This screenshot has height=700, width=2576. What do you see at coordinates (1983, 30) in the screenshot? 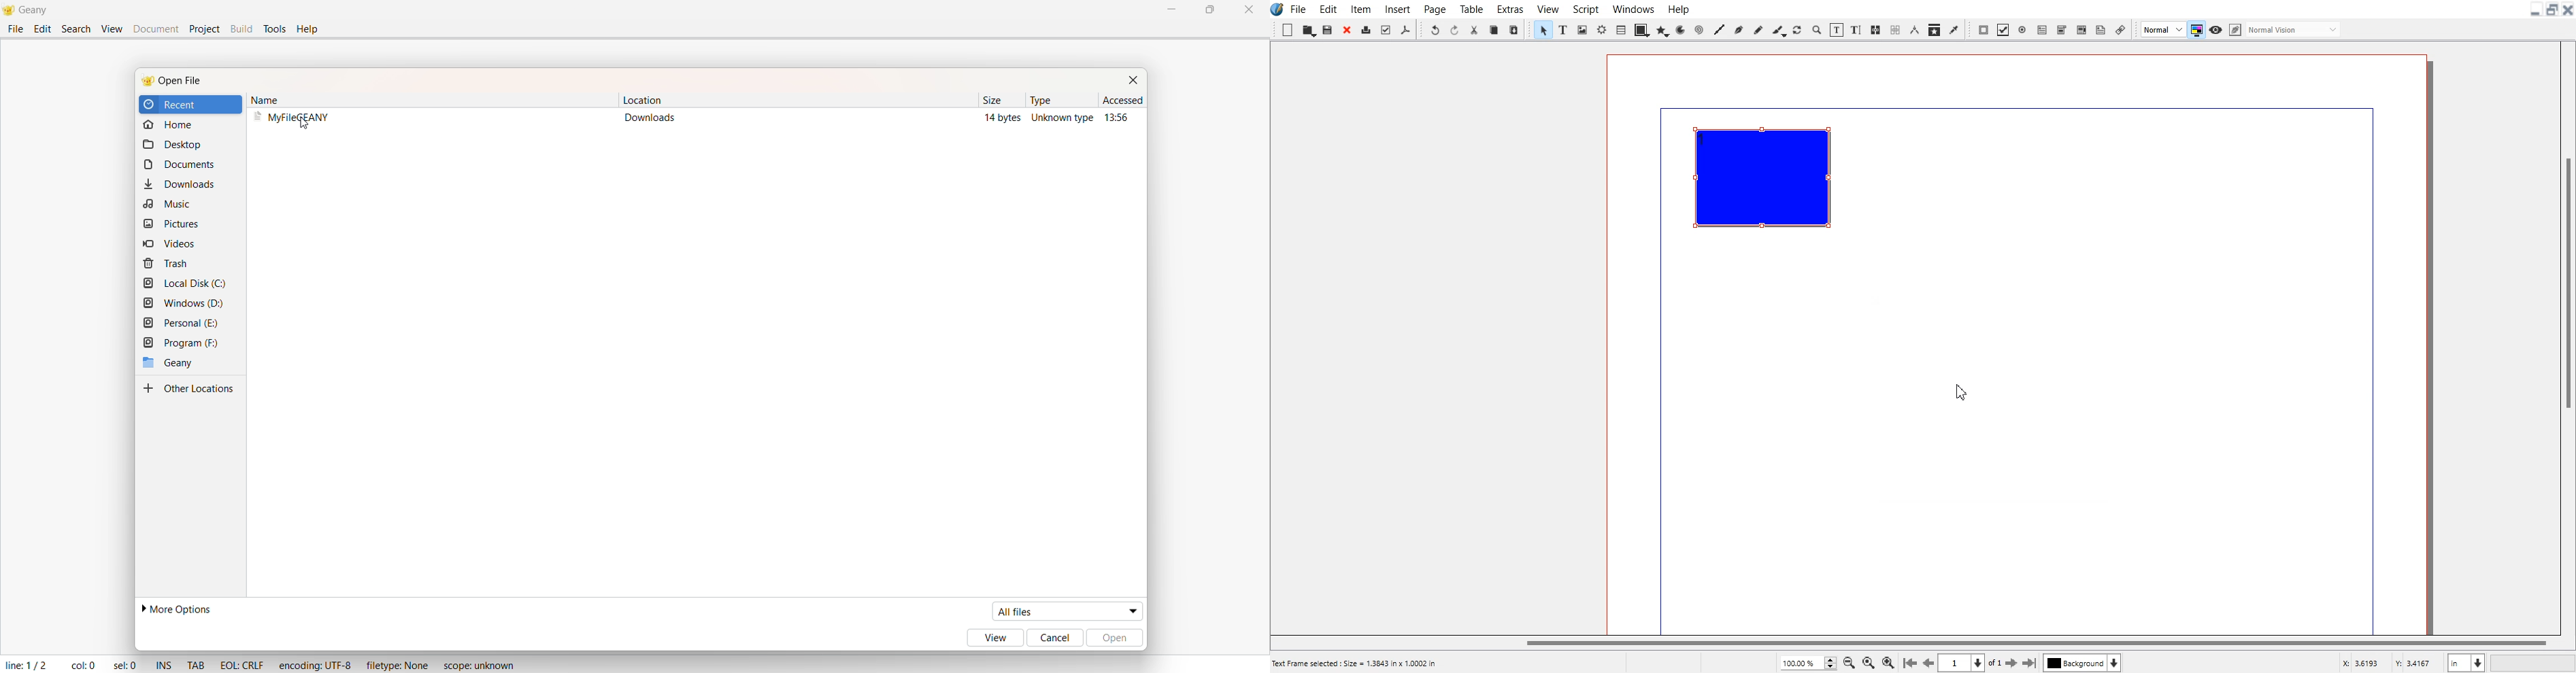
I see `PDF Push Button` at bounding box center [1983, 30].